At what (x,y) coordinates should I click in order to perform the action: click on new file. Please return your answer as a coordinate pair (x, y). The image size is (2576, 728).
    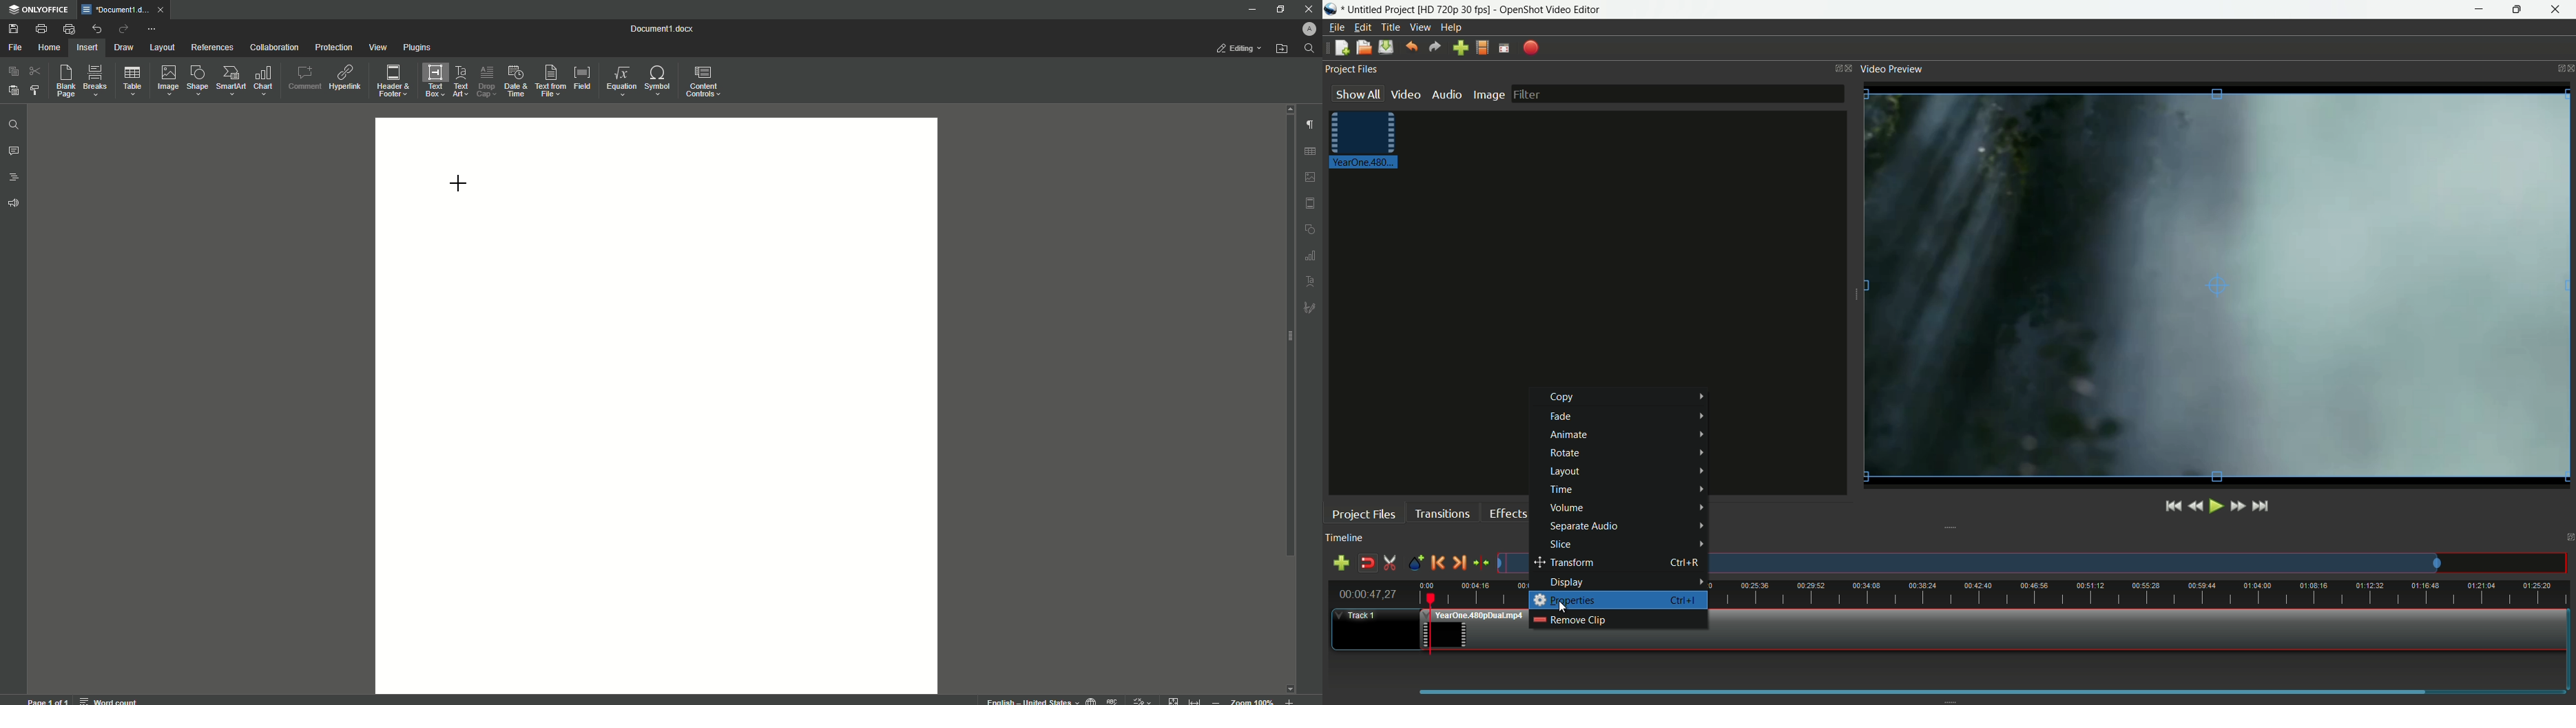
    Looking at the image, I should click on (1342, 48).